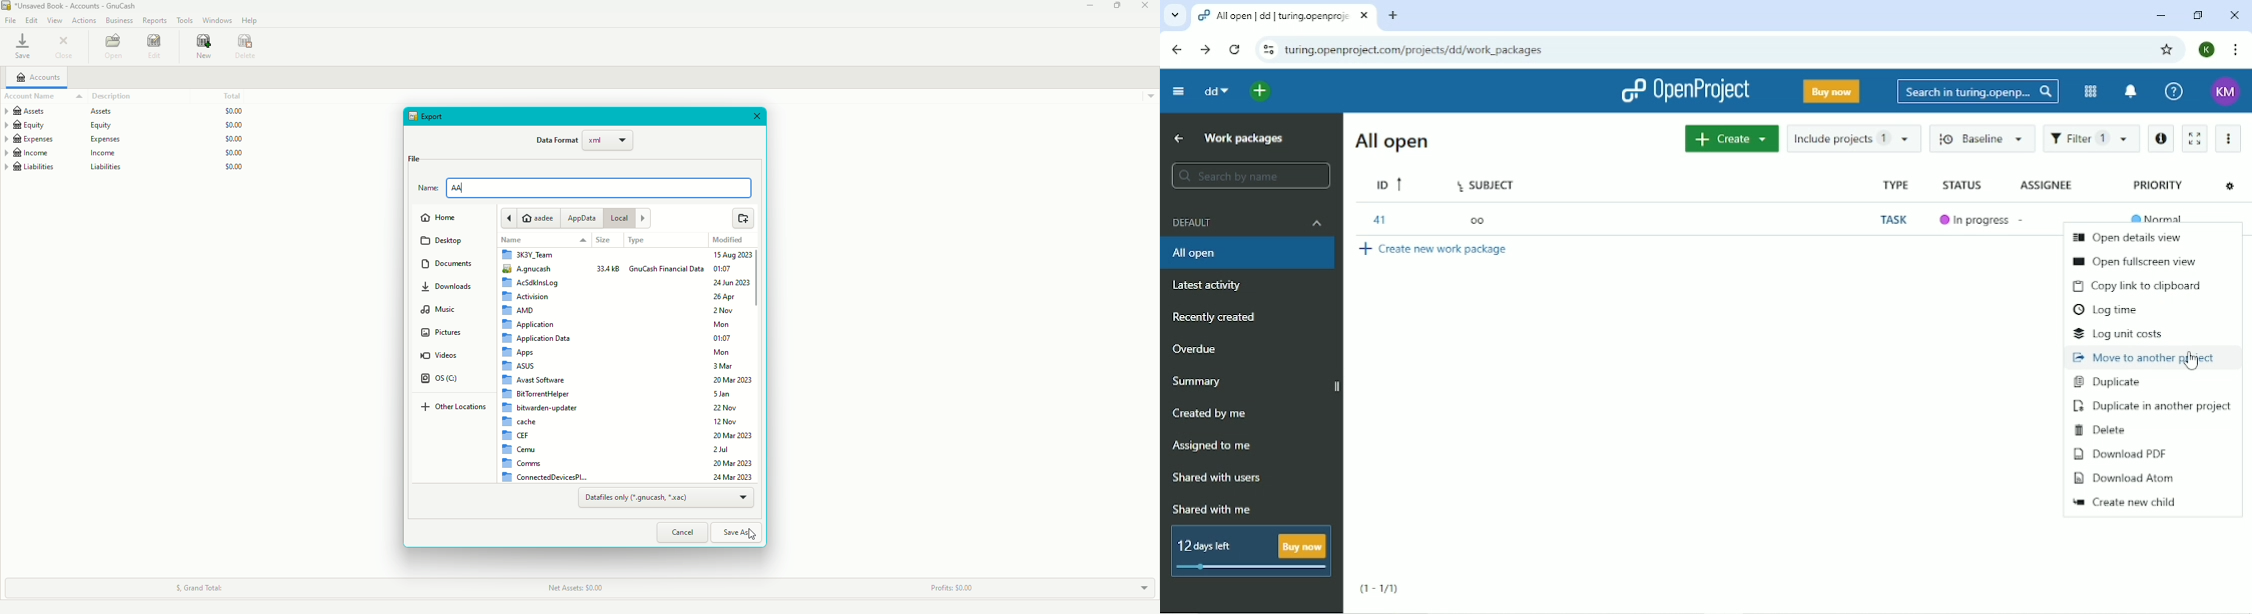 The width and height of the screenshot is (2268, 616). I want to click on Download PDF, so click(2120, 453).